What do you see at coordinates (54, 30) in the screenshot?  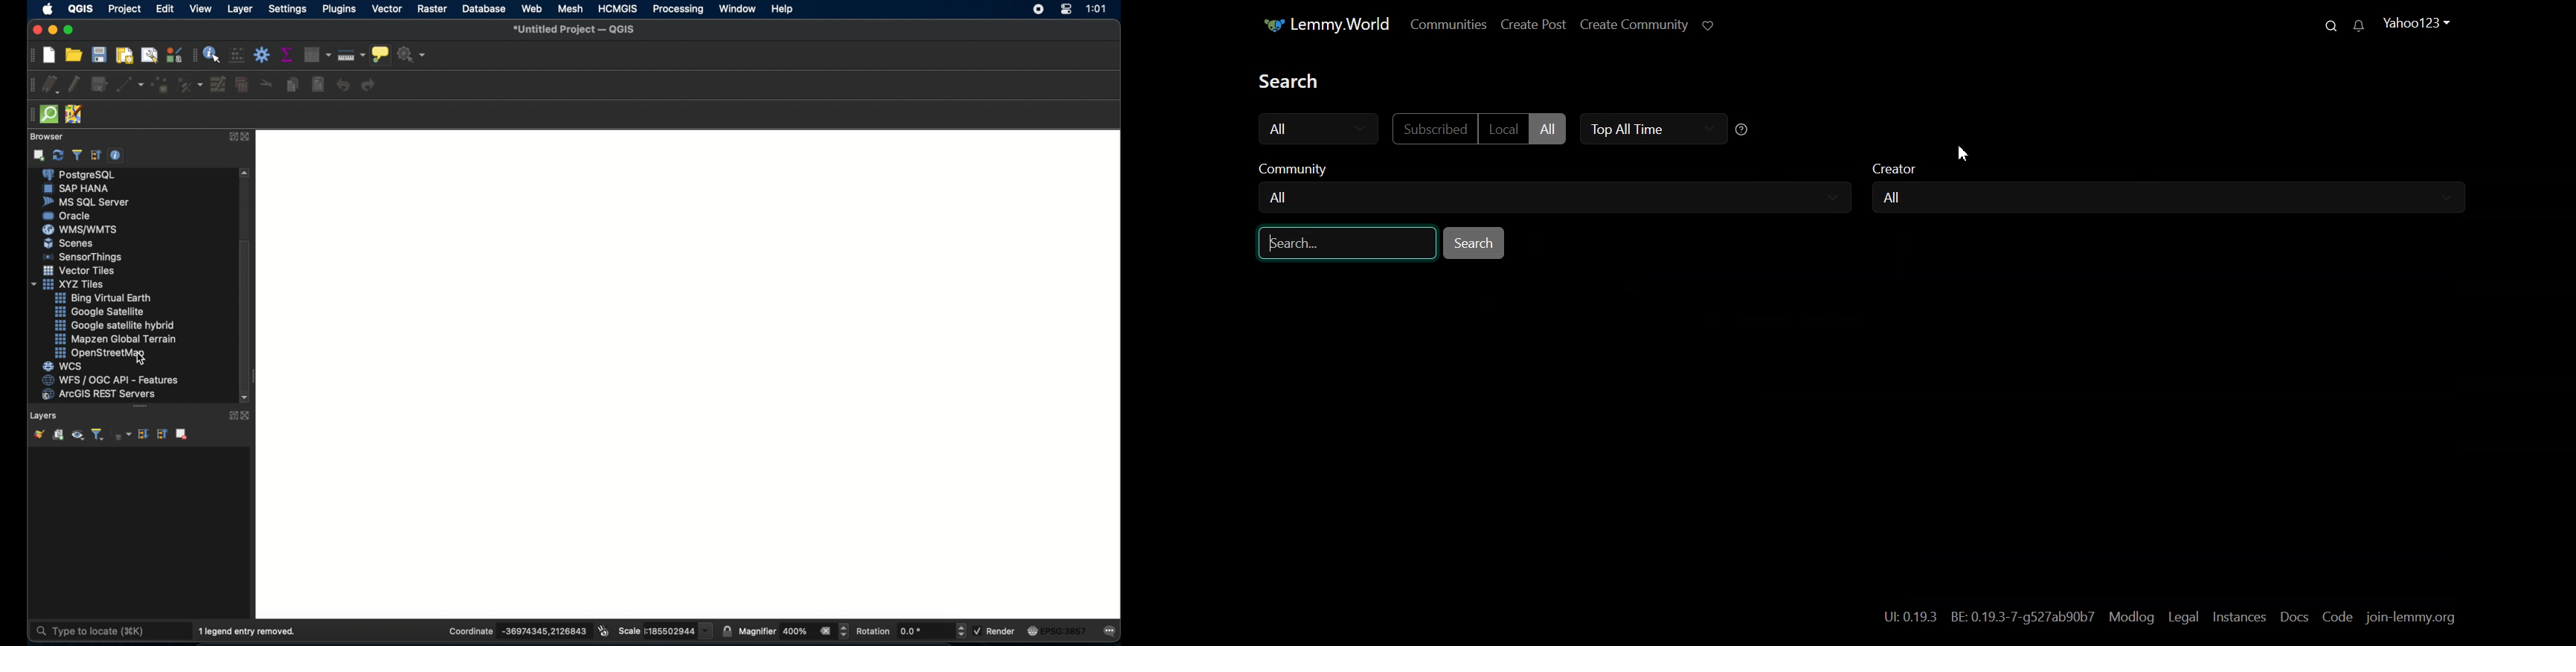 I see `minimize` at bounding box center [54, 30].